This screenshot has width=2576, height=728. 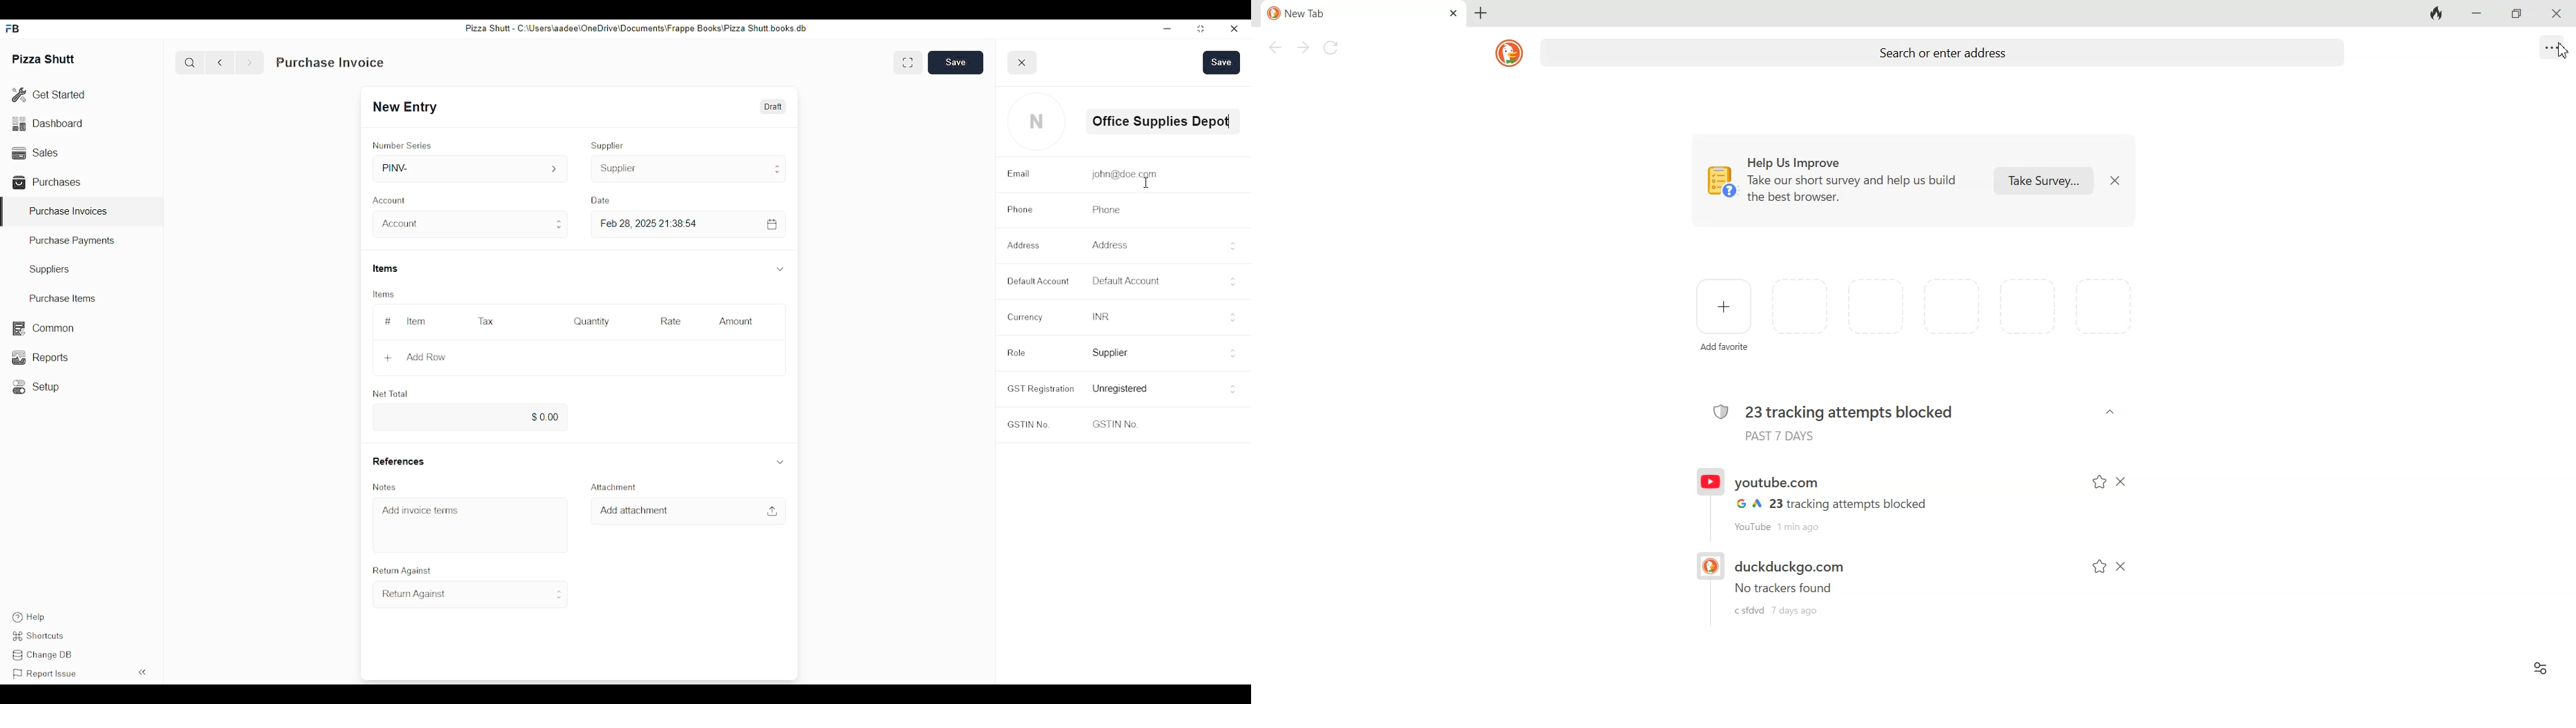 What do you see at coordinates (49, 123) in the screenshot?
I see `Dashboard` at bounding box center [49, 123].